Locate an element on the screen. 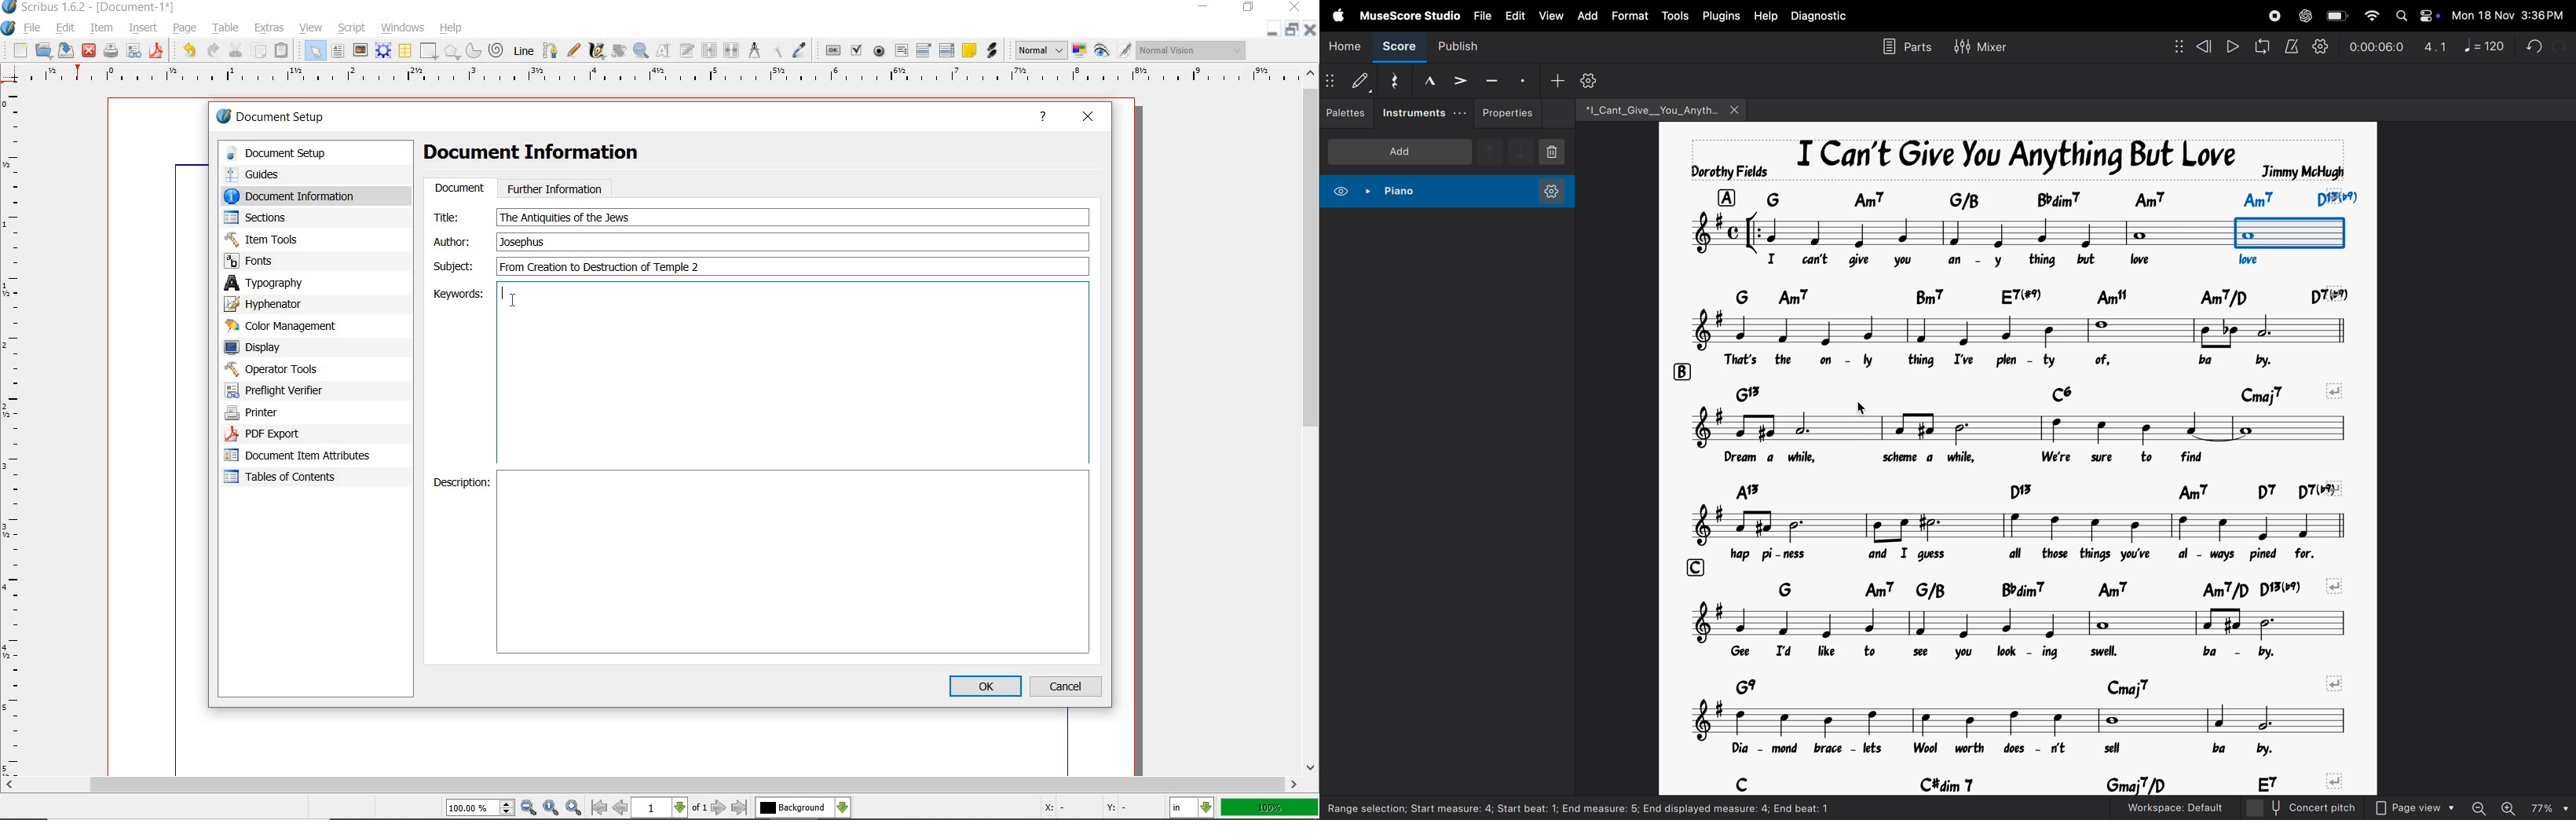  redo is located at coordinates (214, 51).